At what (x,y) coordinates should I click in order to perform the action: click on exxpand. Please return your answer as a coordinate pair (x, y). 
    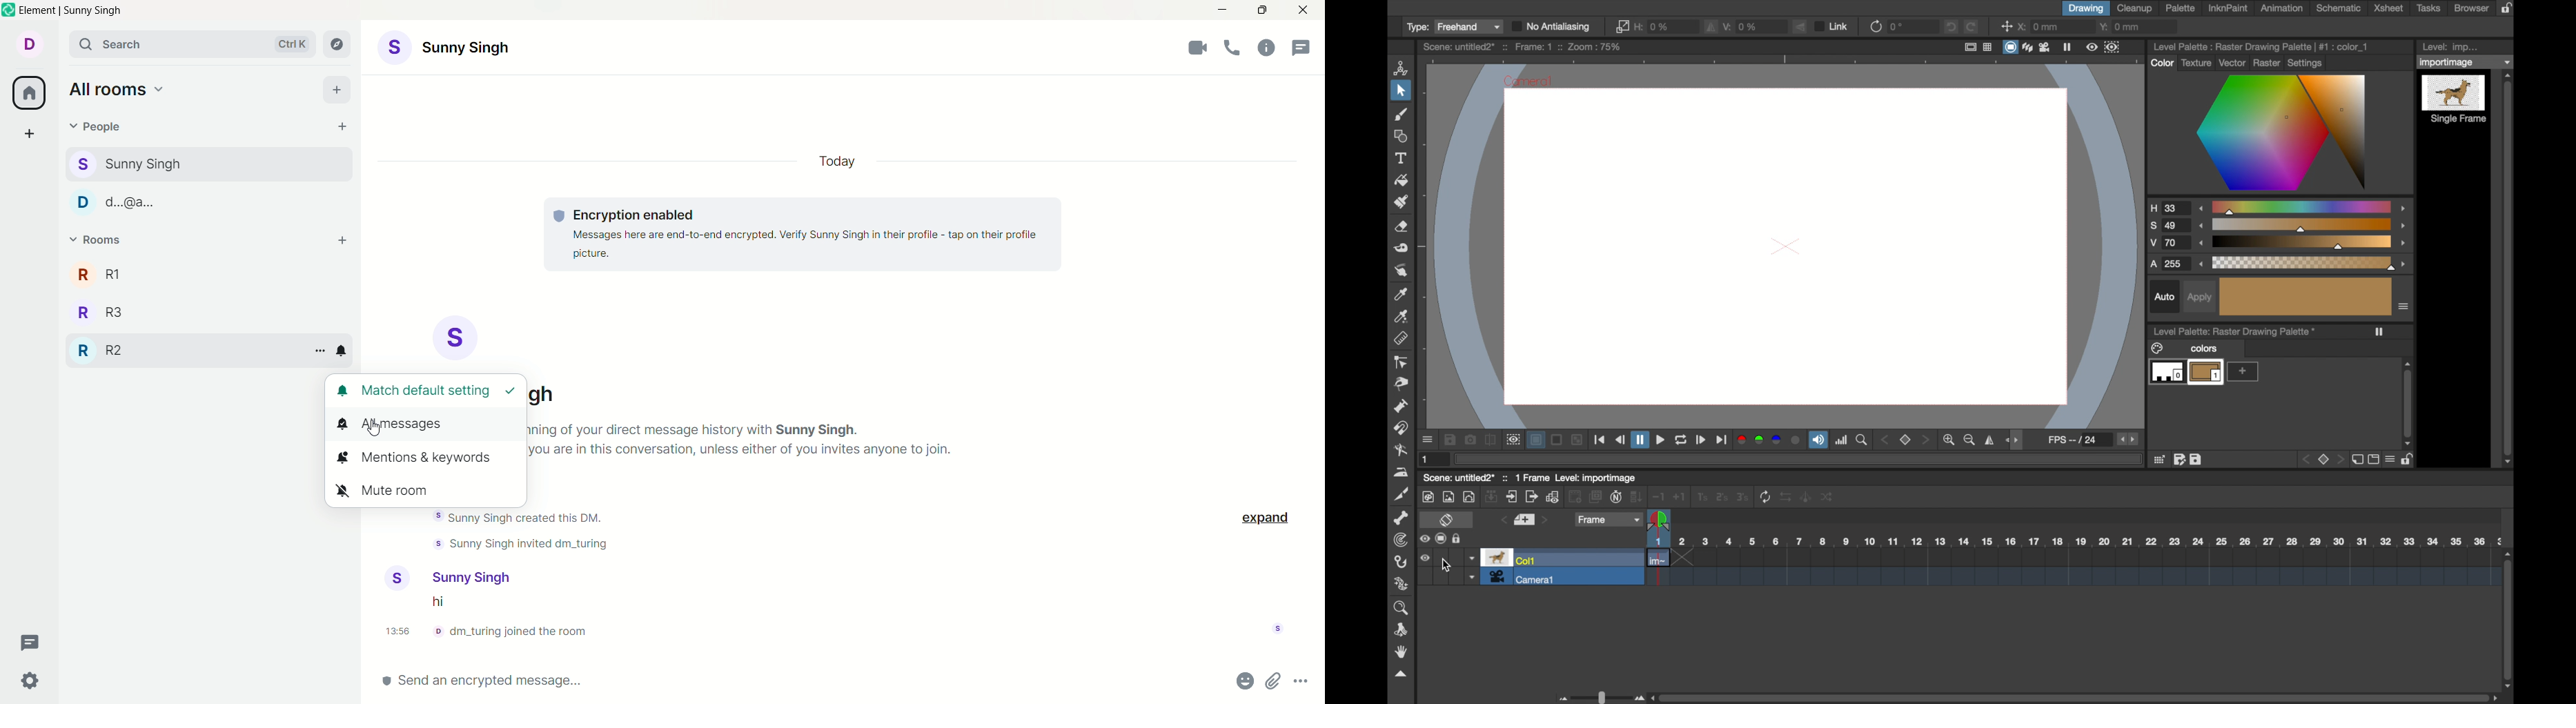
    Looking at the image, I should click on (1266, 516).